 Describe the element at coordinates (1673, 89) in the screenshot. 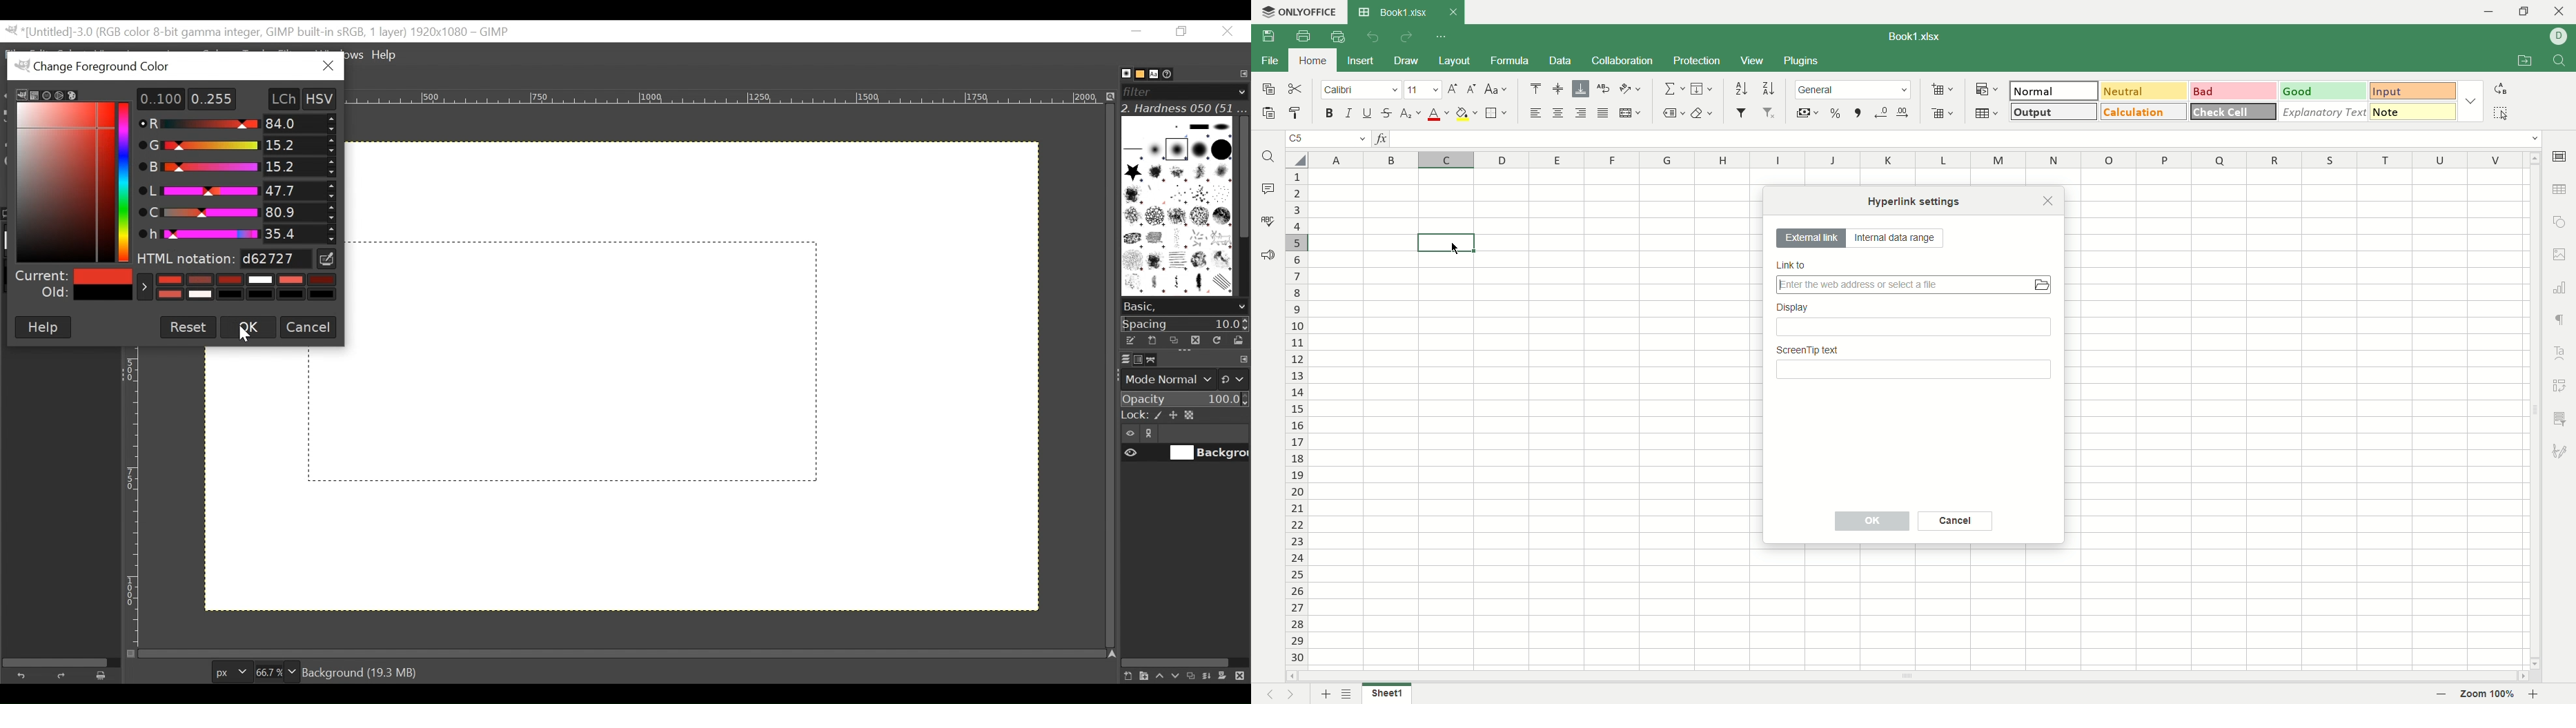

I see `summation` at that location.